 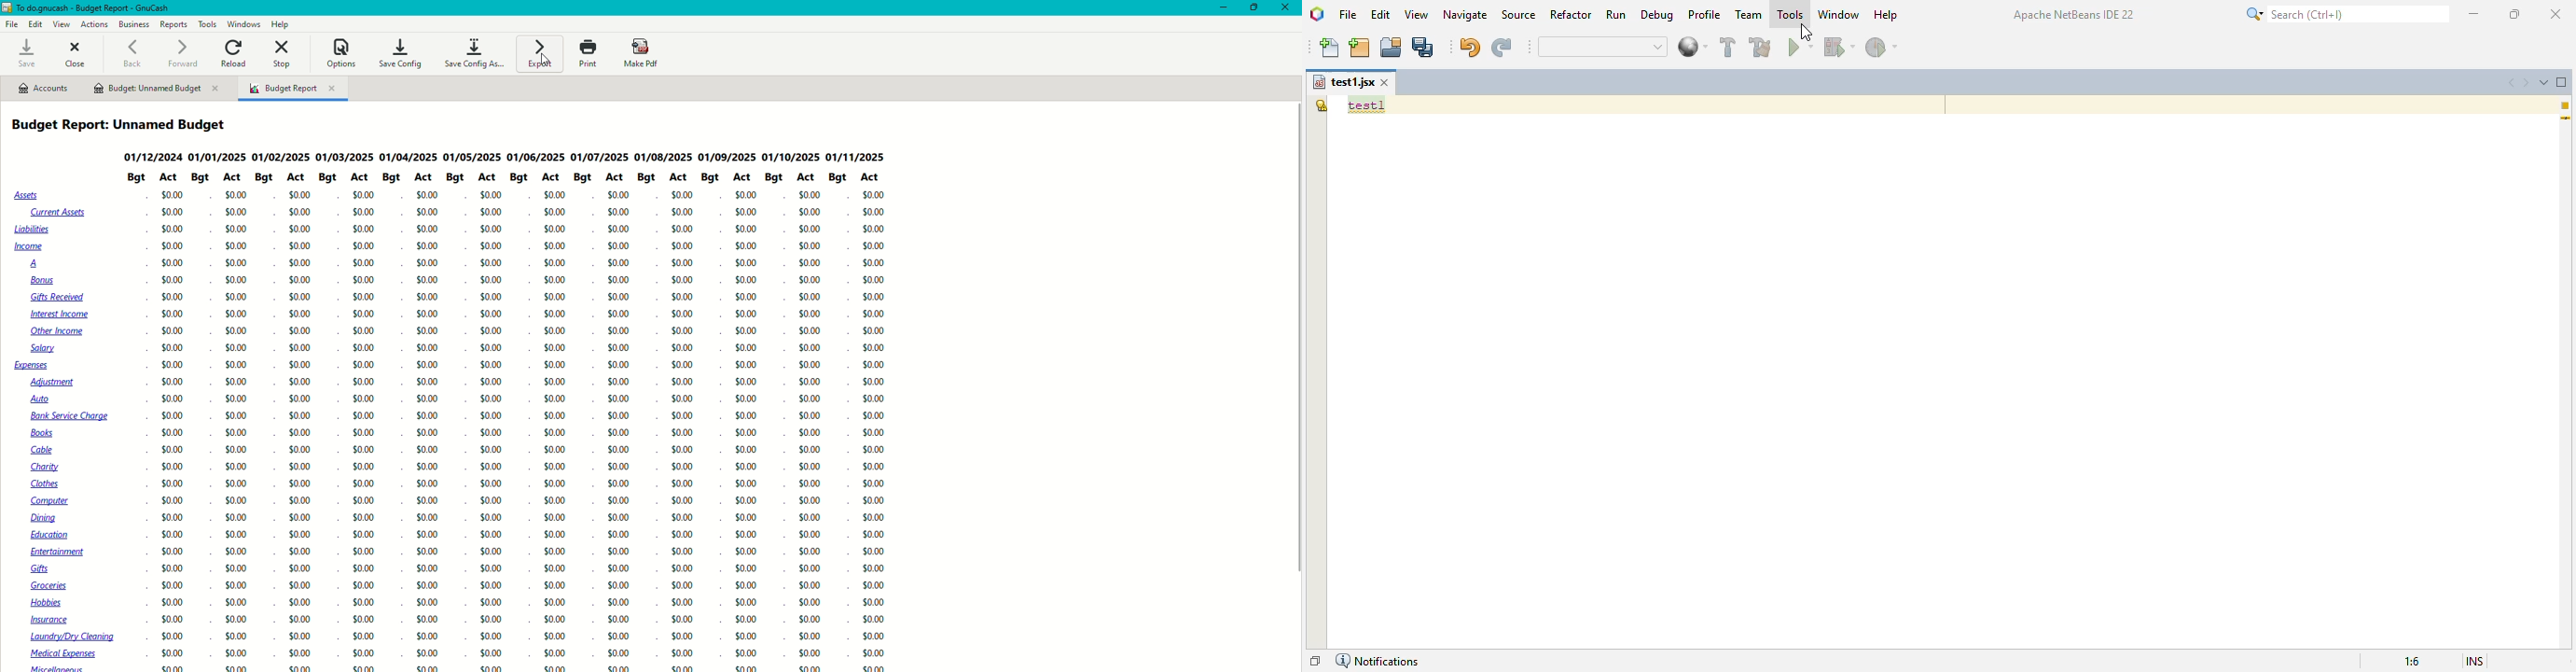 I want to click on Accounts, so click(x=43, y=88).